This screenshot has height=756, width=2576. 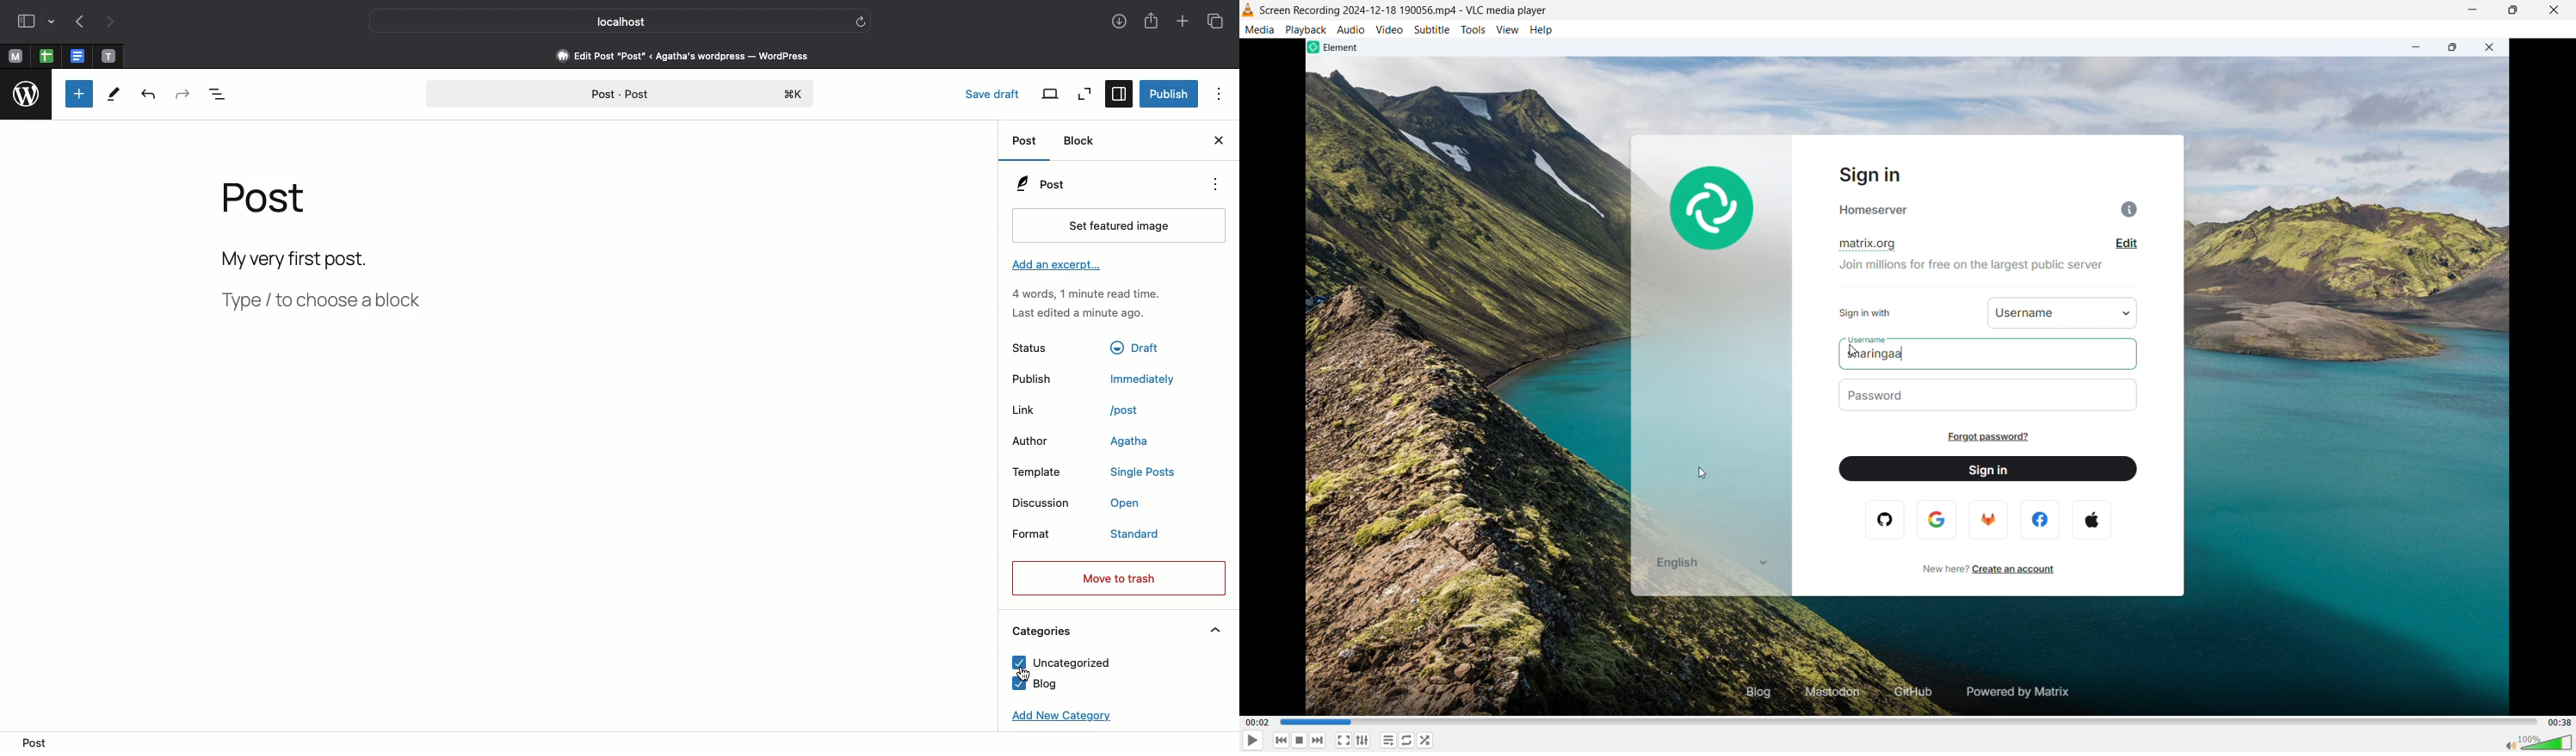 I want to click on Single posts, so click(x=1146, y=474).